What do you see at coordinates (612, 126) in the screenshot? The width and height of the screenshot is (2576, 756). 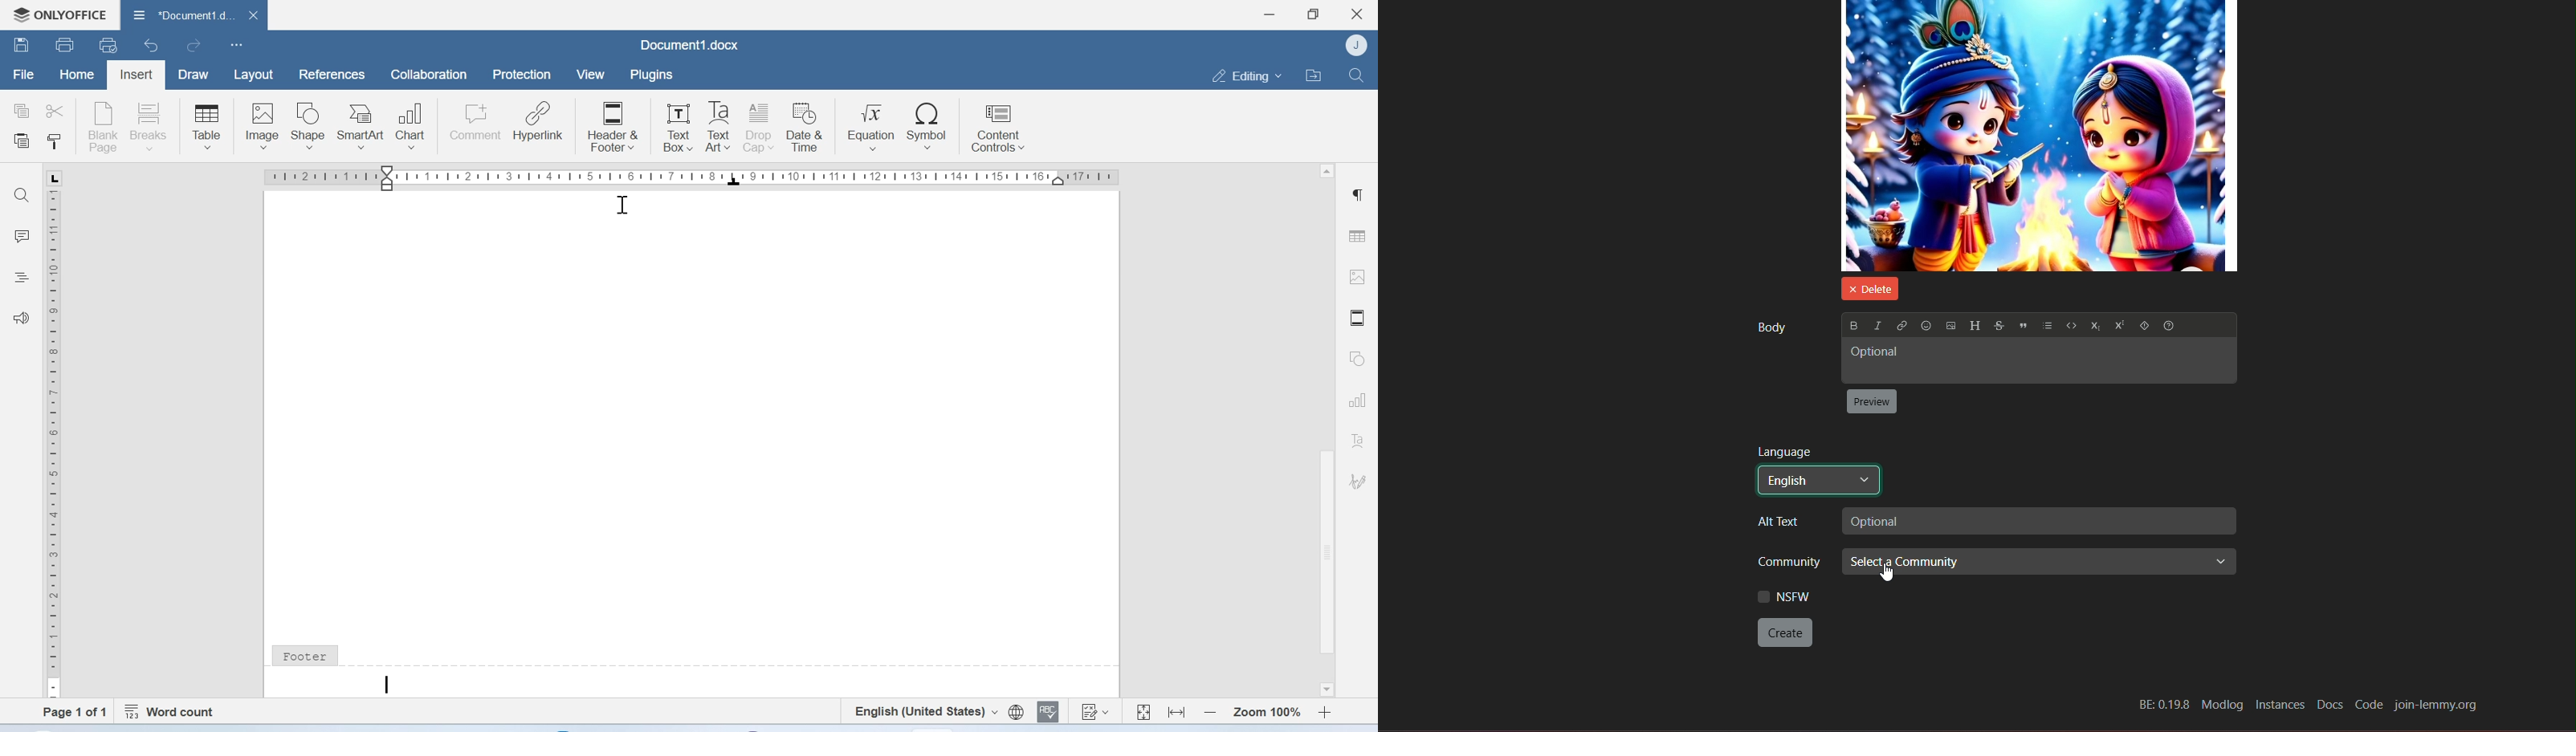 I see `Header & Footer` at bounding box center [612, 126].